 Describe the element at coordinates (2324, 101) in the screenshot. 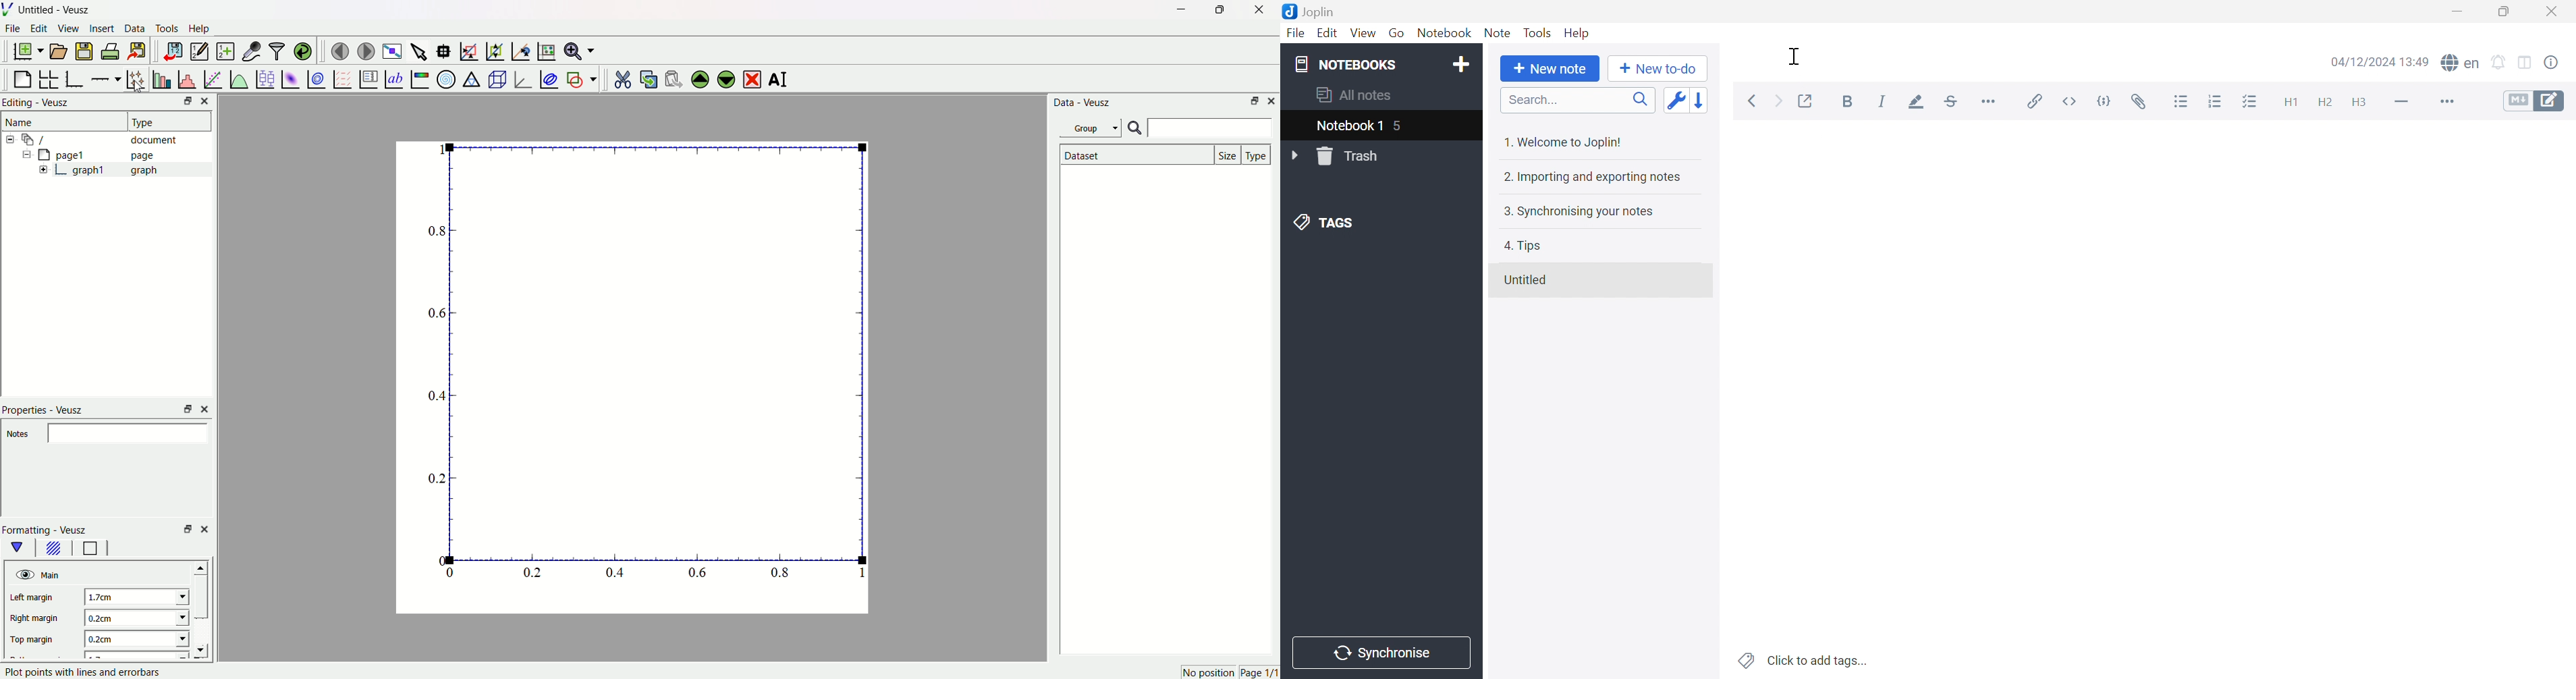

I see `Heading 2` at that location.